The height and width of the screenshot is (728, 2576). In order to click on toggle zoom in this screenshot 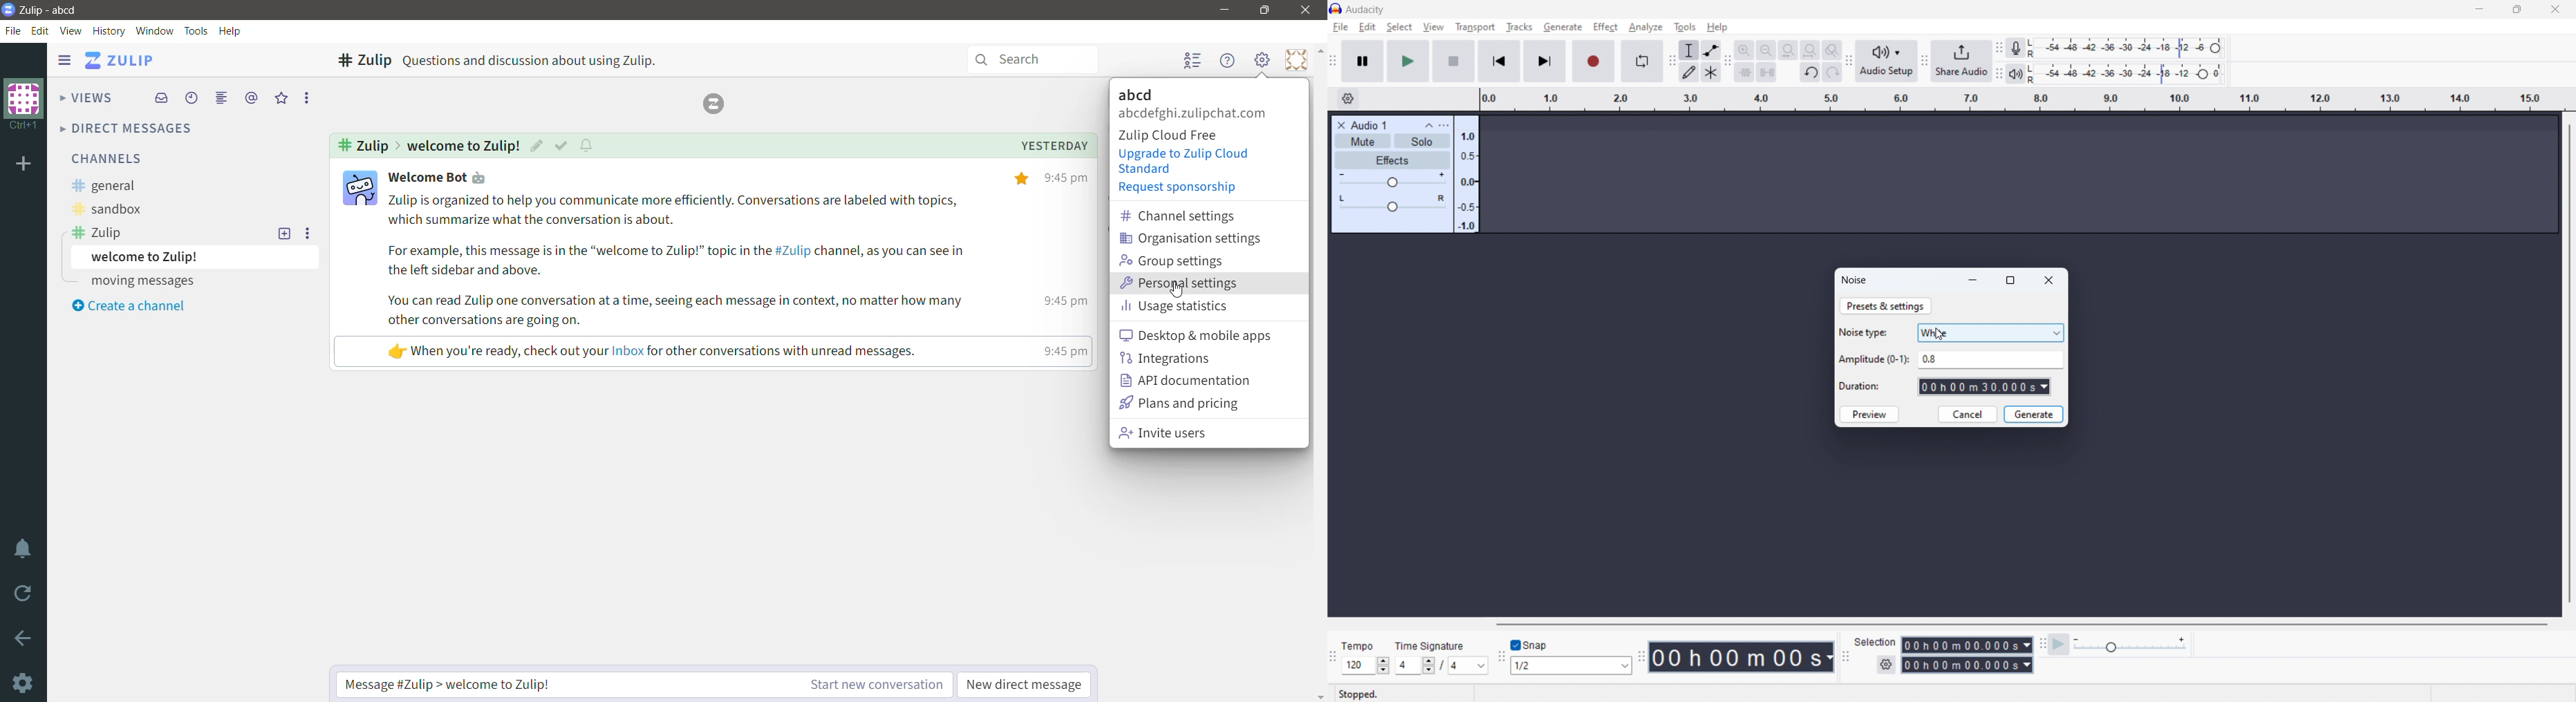, I will do `click(1832, 49)`.